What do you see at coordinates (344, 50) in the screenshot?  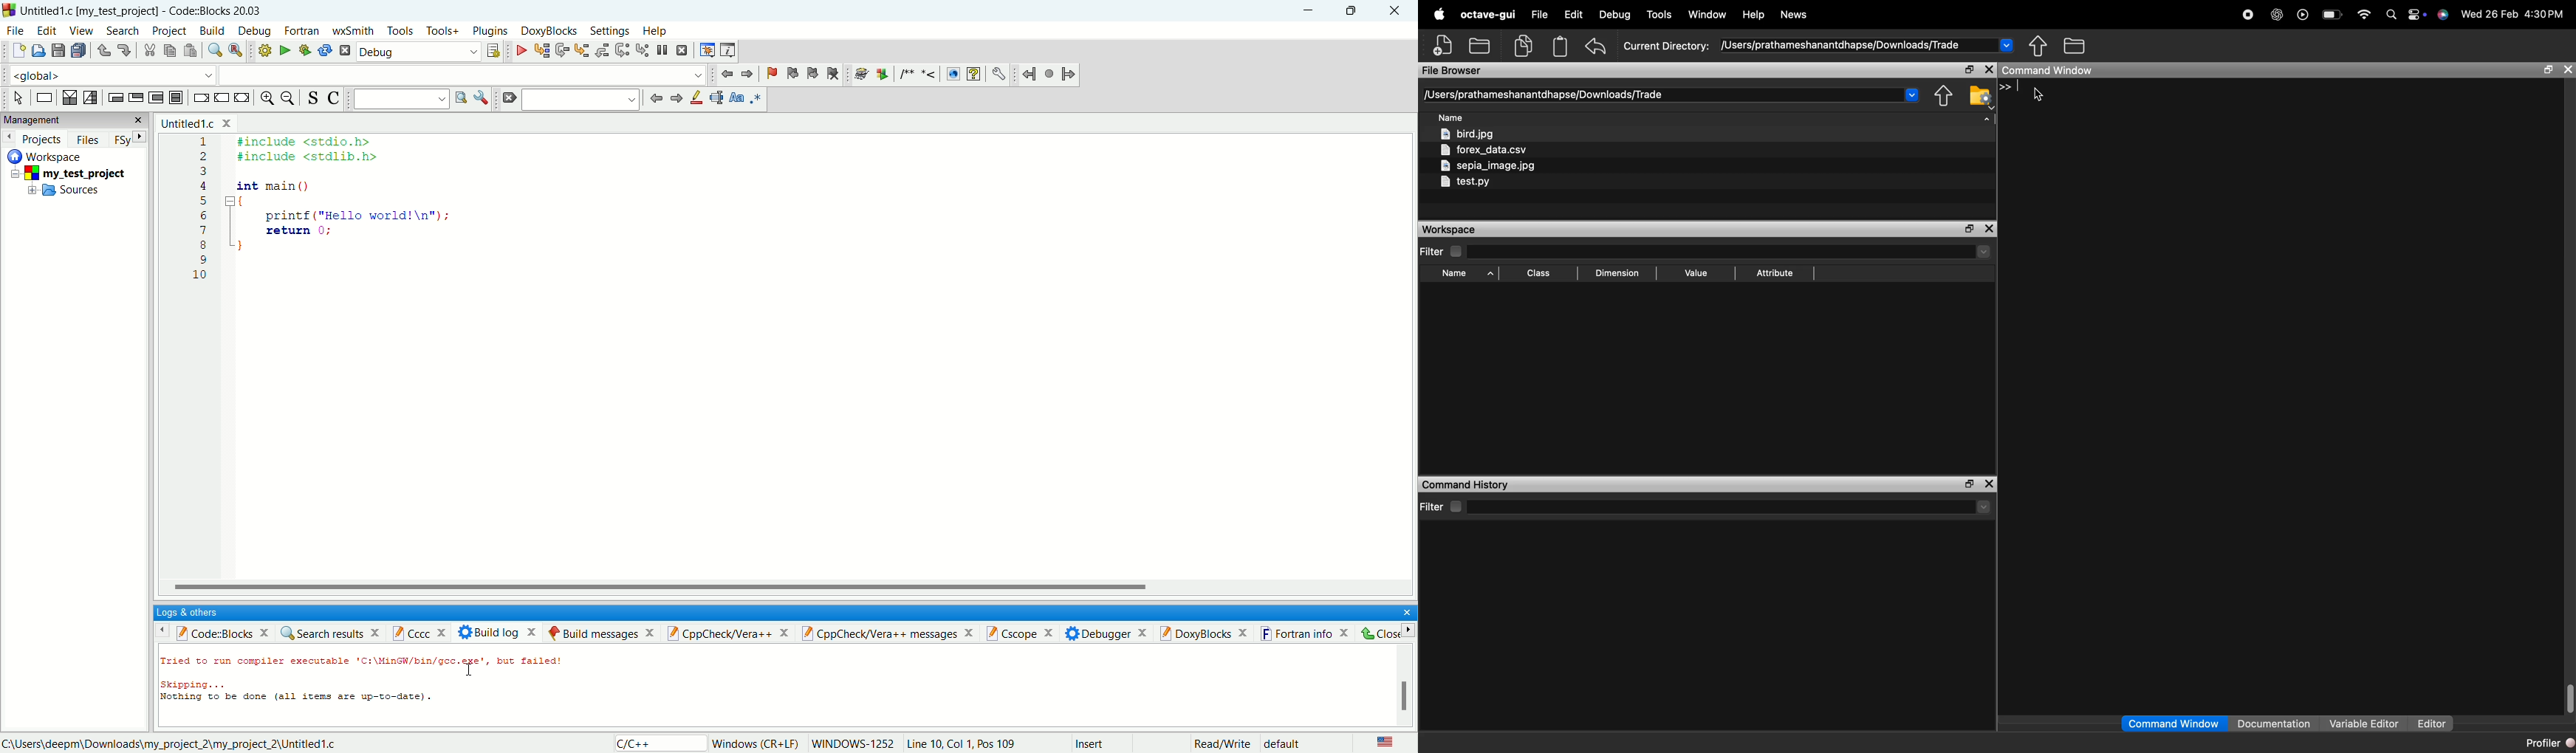 I see `abort` at bounding box center [344, 50].